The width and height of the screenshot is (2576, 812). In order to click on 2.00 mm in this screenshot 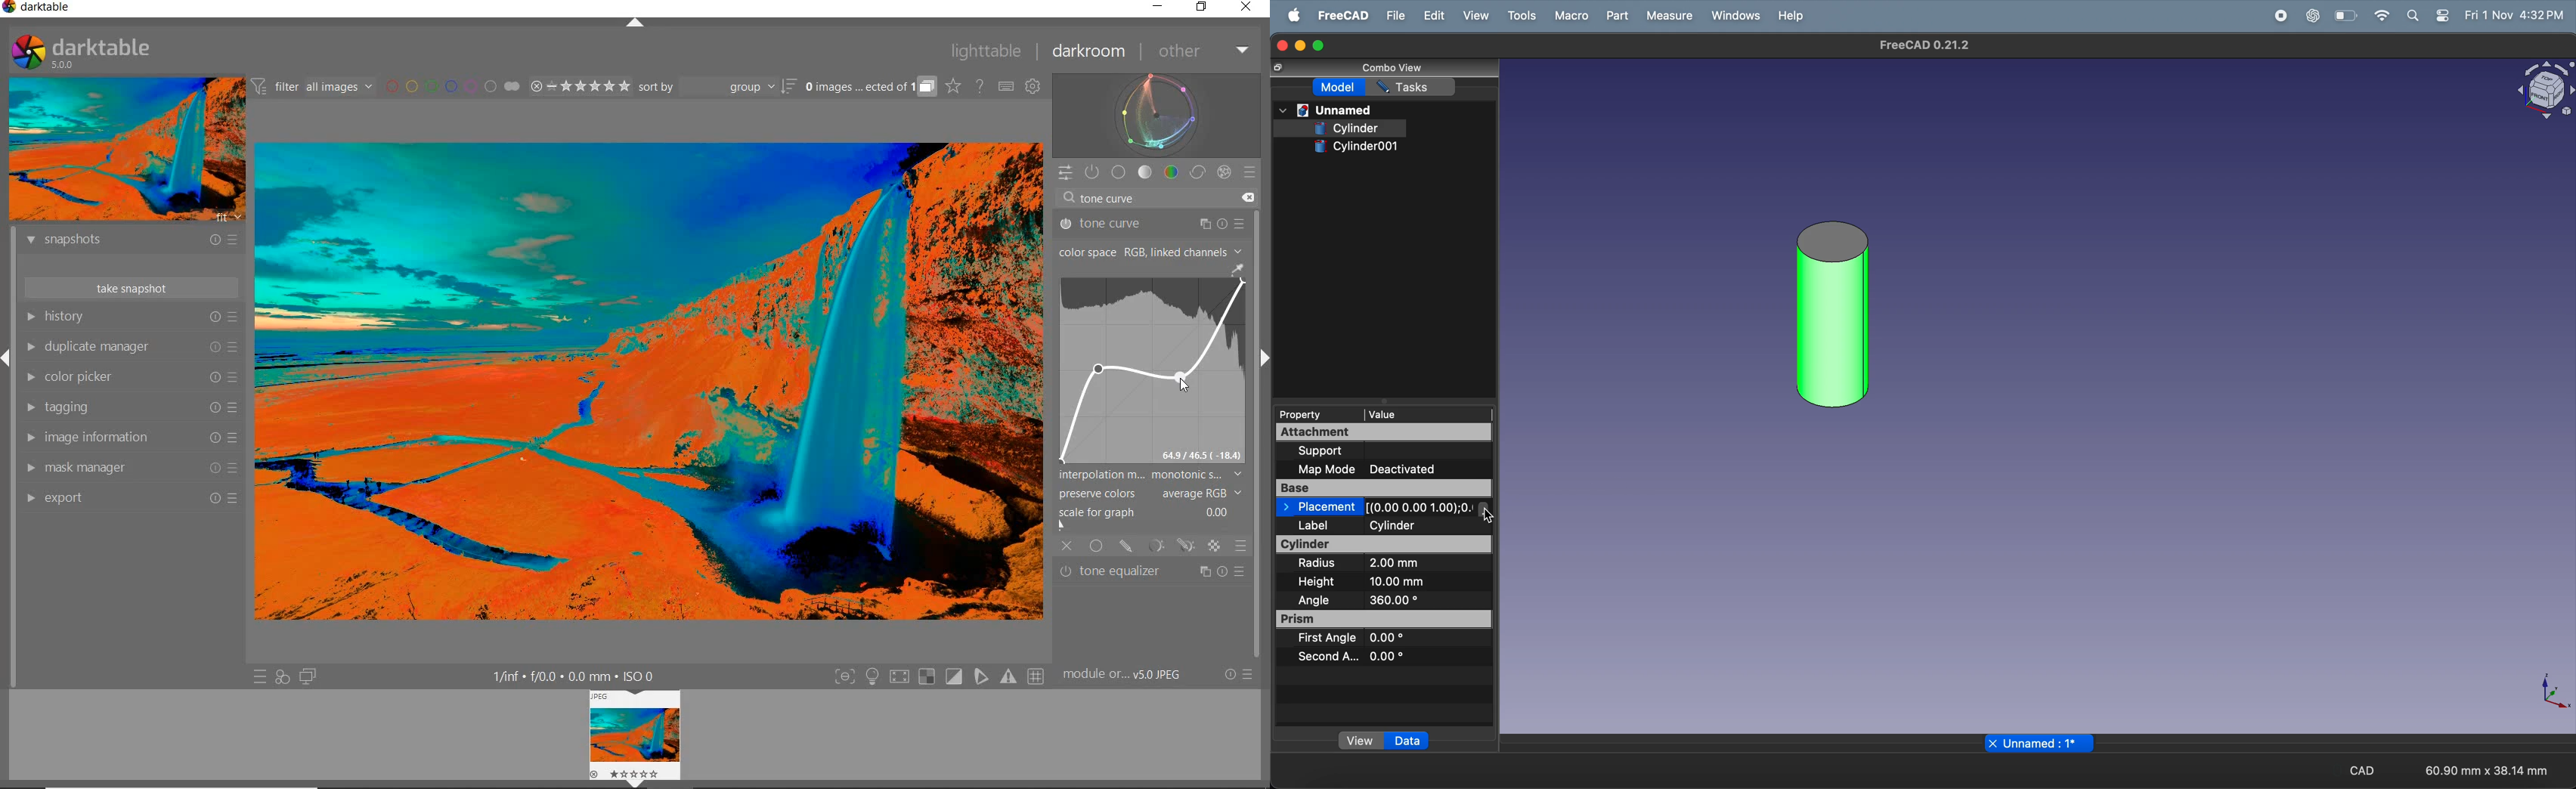, I will do `click(1413, 565)`.